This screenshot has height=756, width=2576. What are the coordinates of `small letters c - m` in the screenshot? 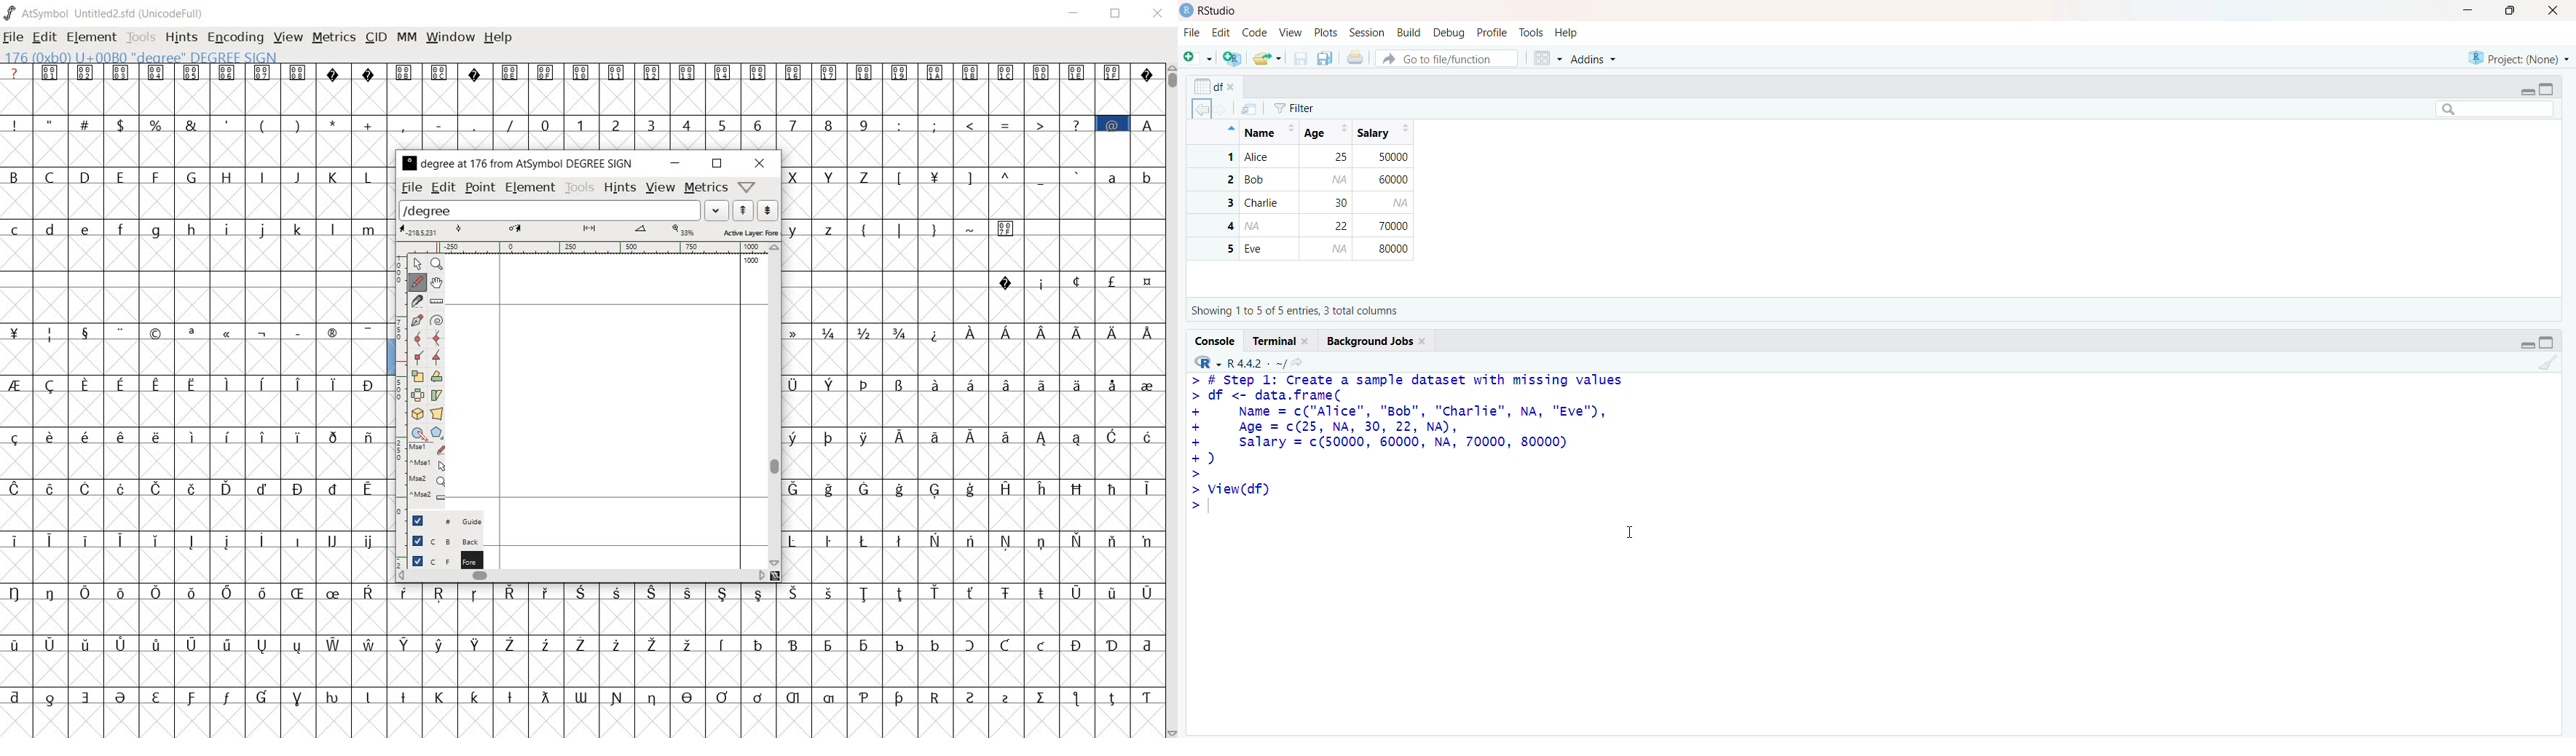 It's located at (188, 230).